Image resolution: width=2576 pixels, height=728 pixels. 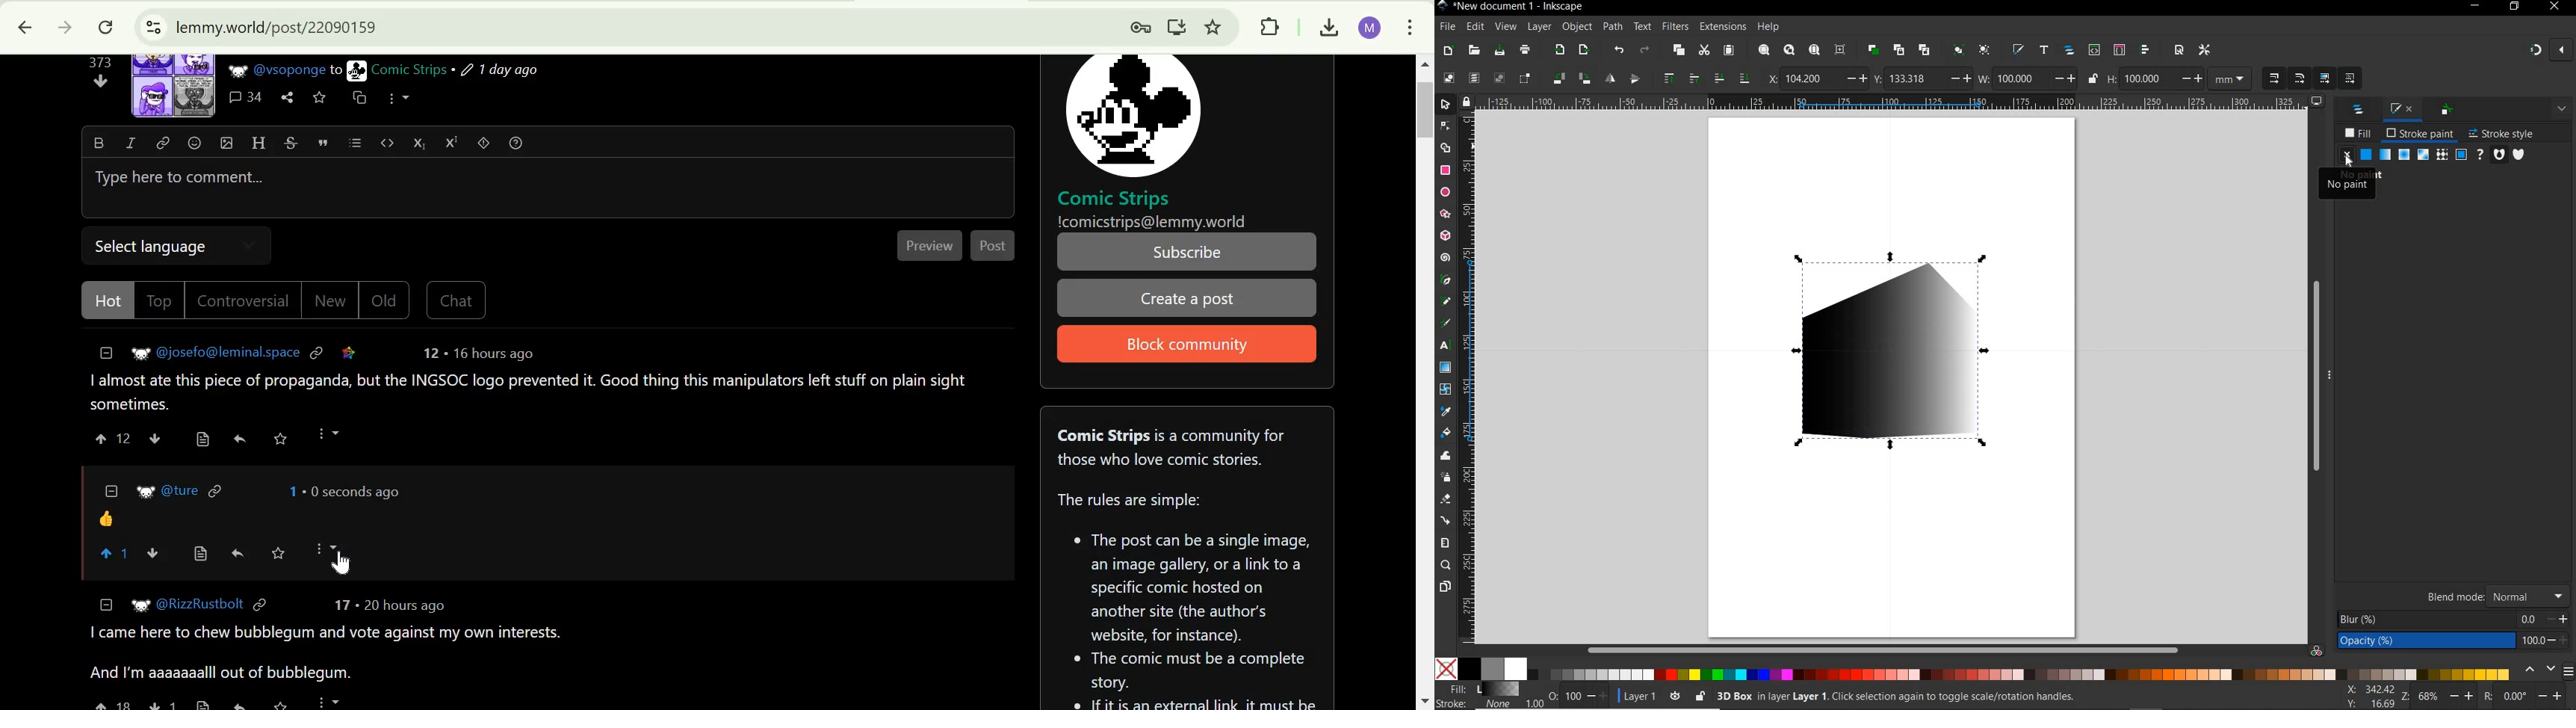 What do you see at coordinates (2513, 6) in the screenshot?
I see `RESTORE DOWN` at bounding box center [2513, 6].